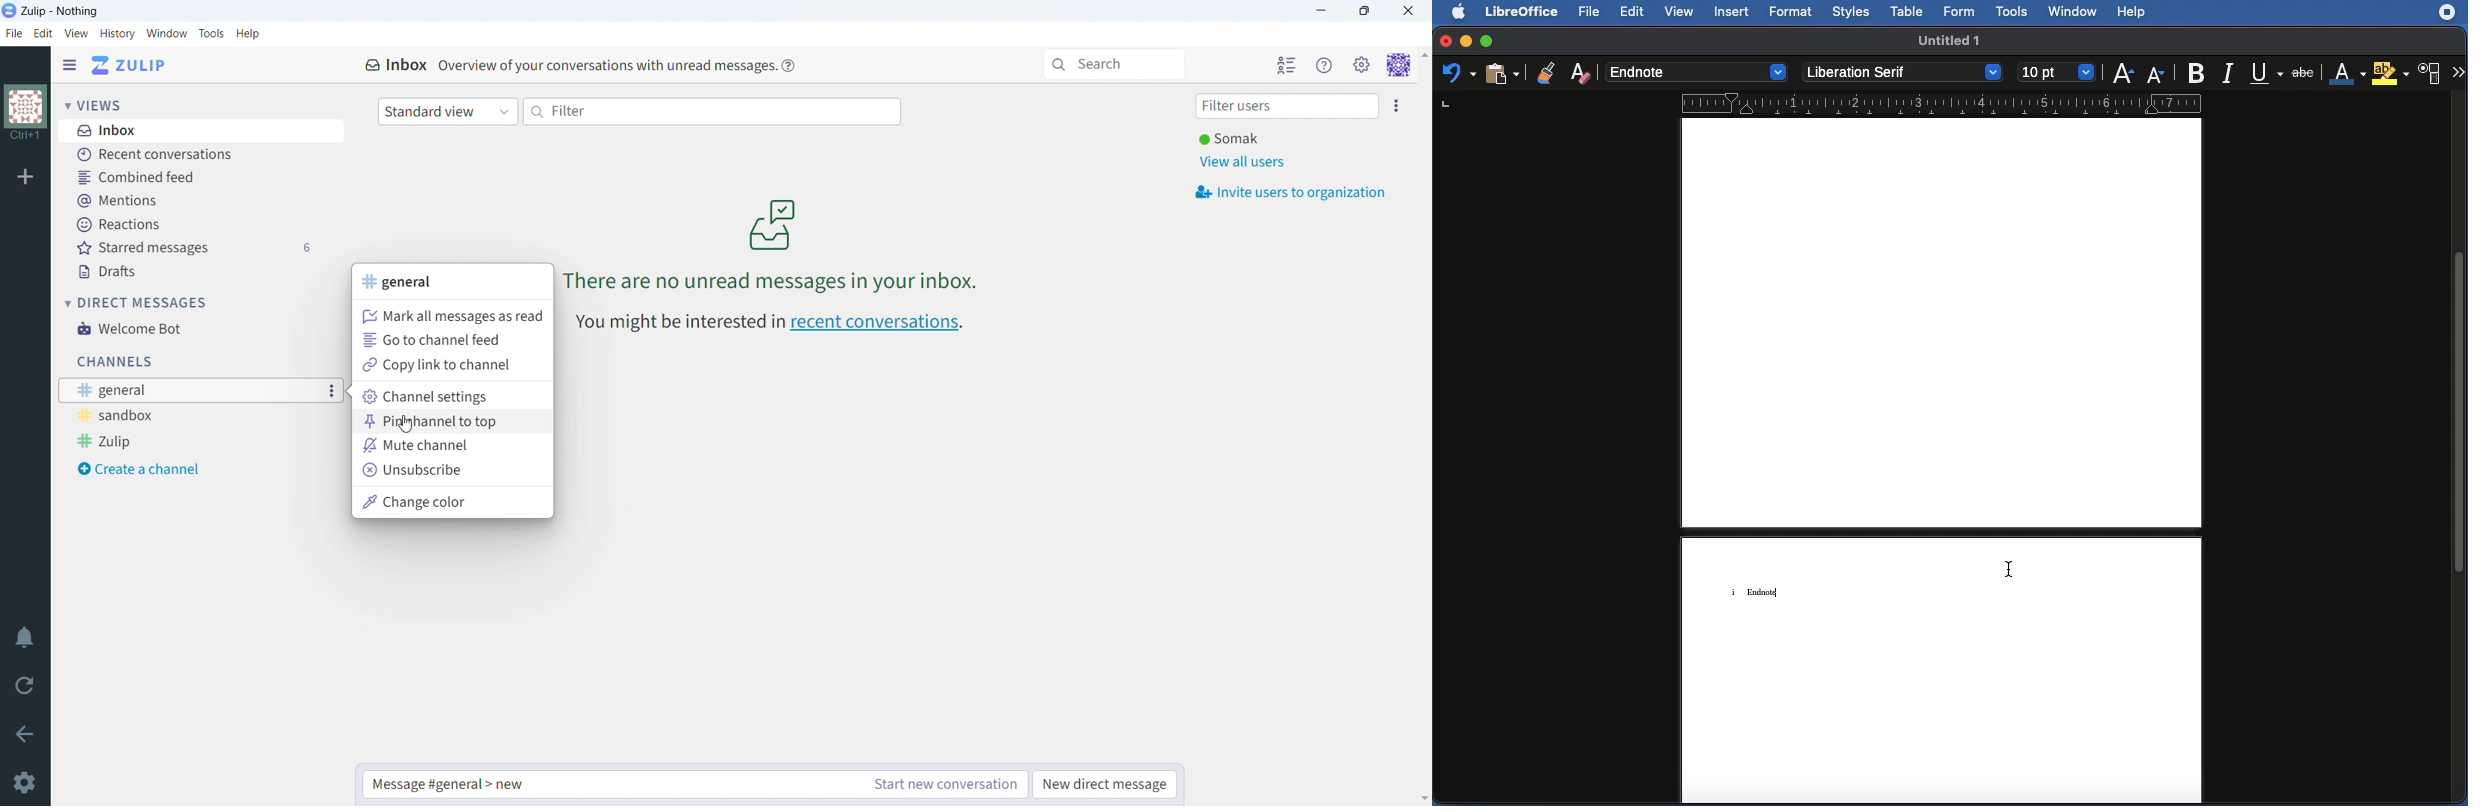  I want to click on Font color, so click(2346, 74).